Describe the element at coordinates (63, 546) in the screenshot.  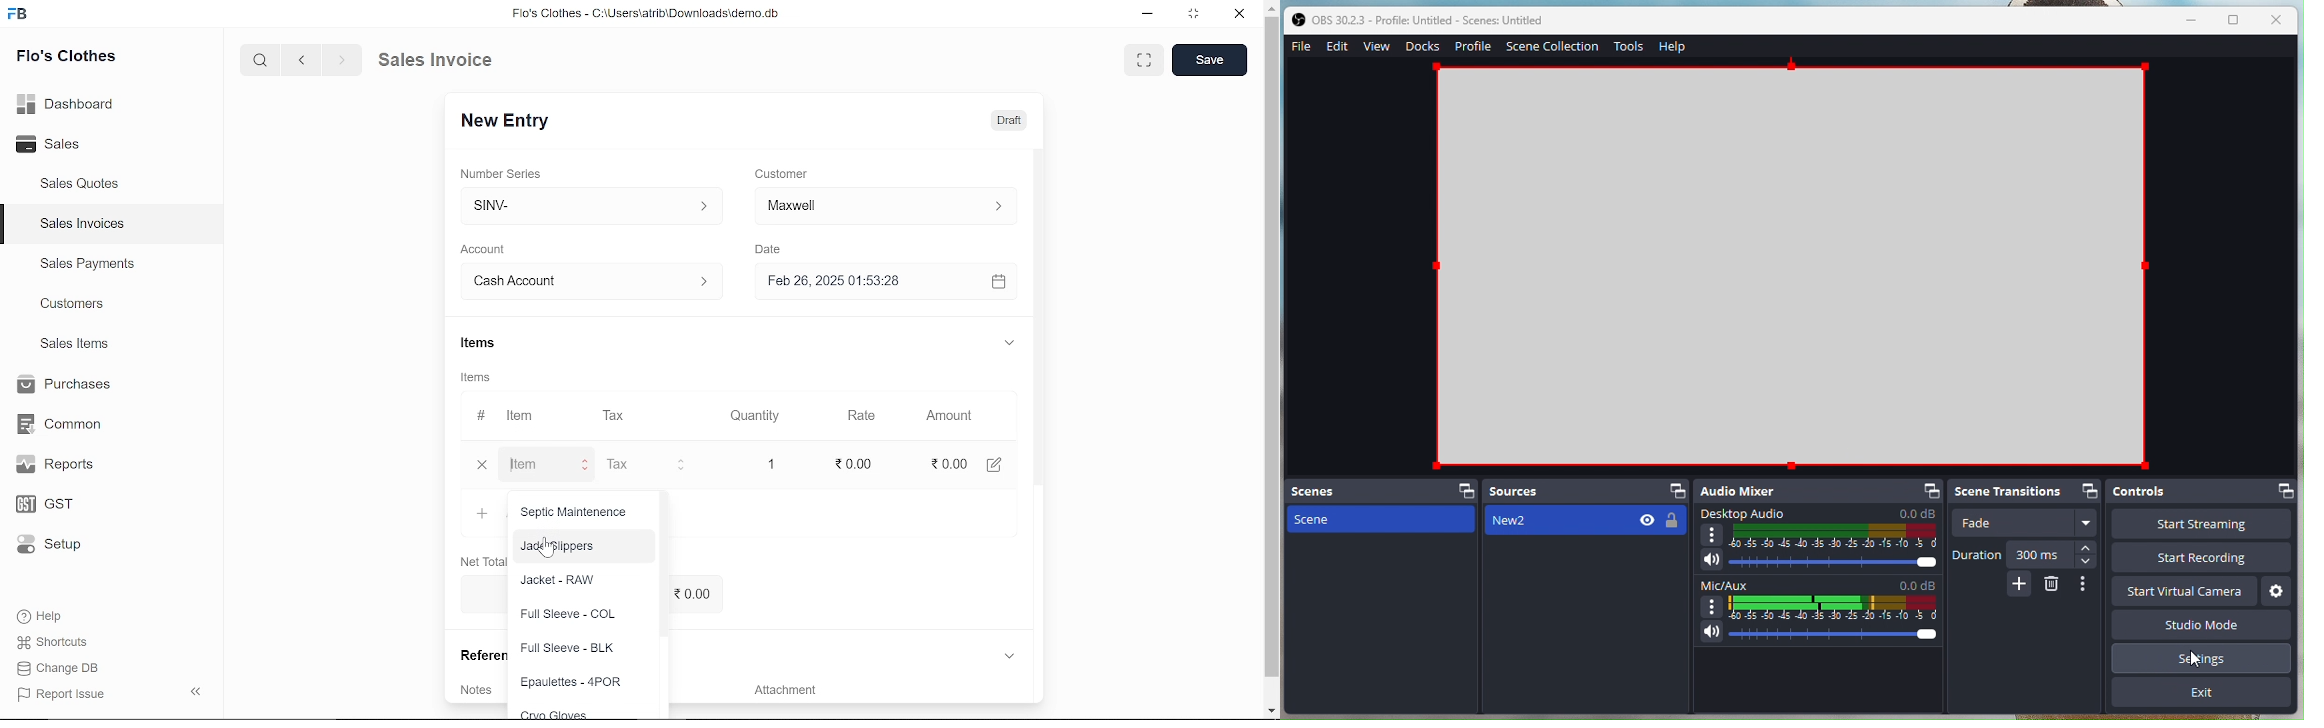
I see `Setup` at that location.